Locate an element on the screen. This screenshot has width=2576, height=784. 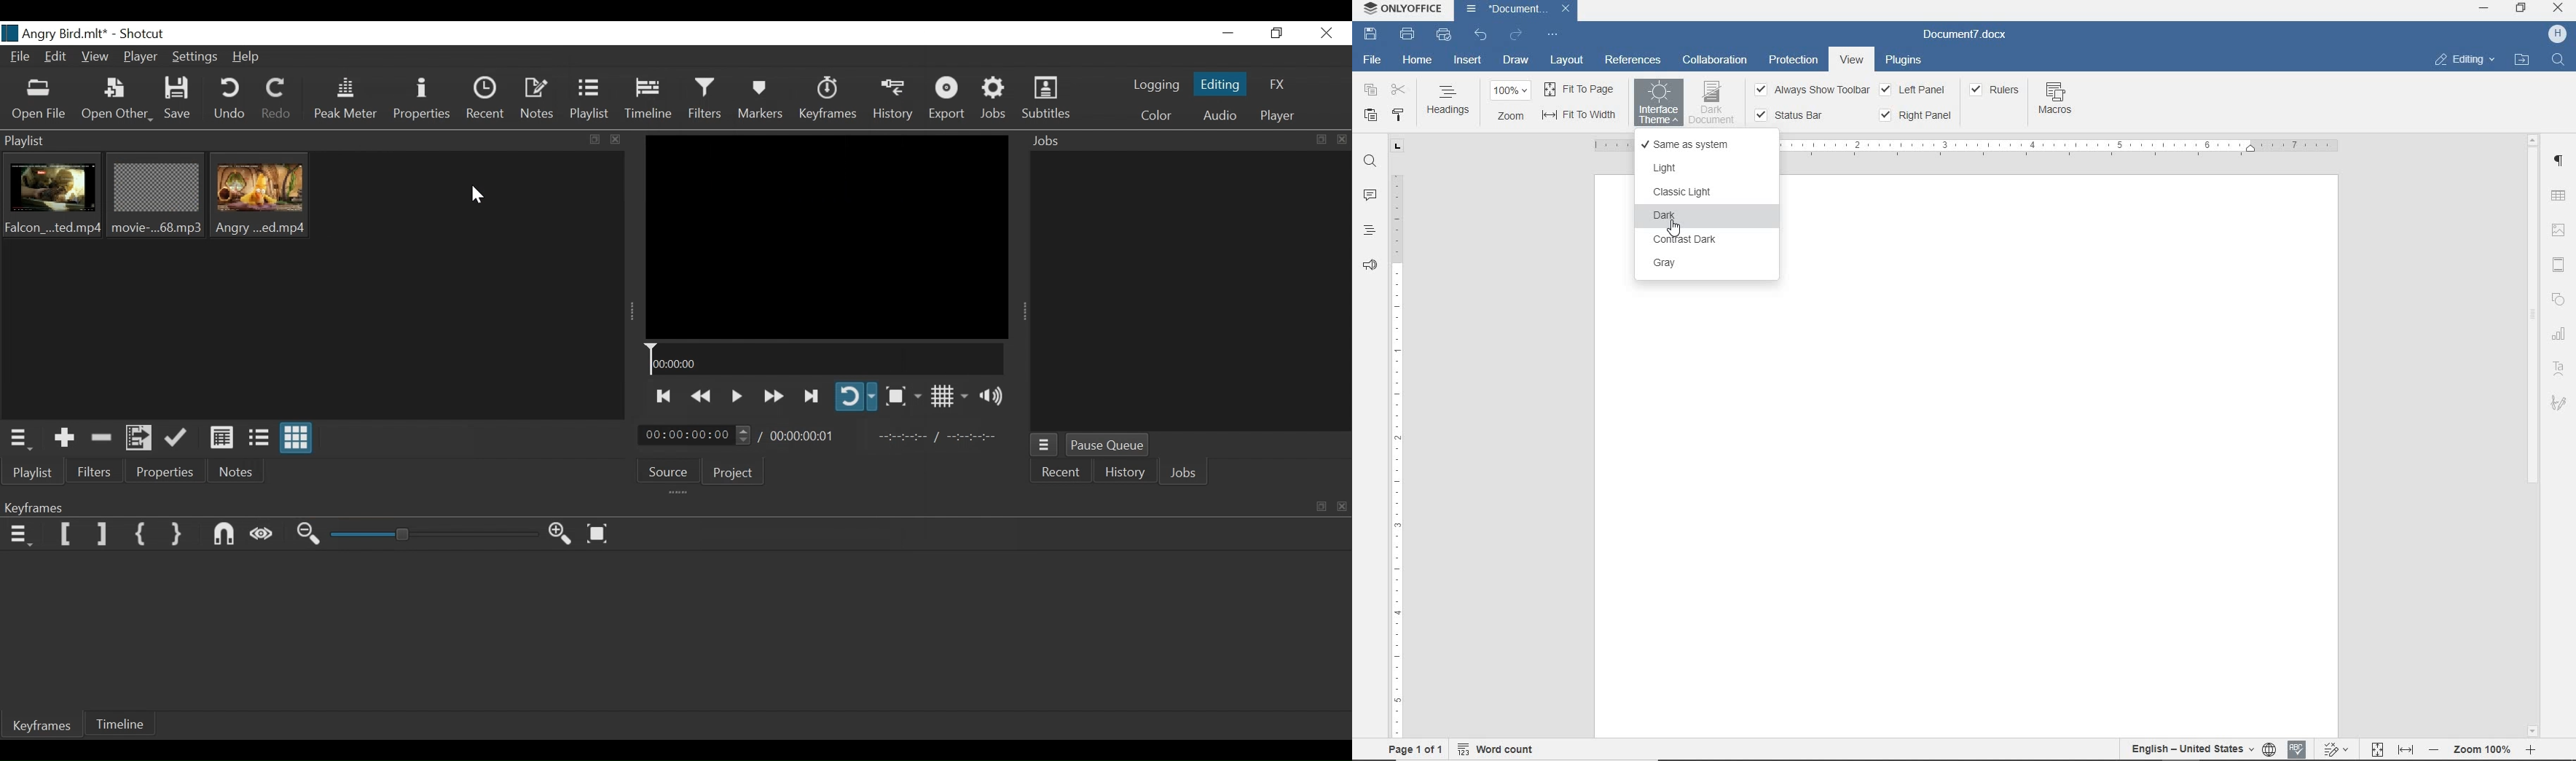
Player is located at coordinates (1274, 117).